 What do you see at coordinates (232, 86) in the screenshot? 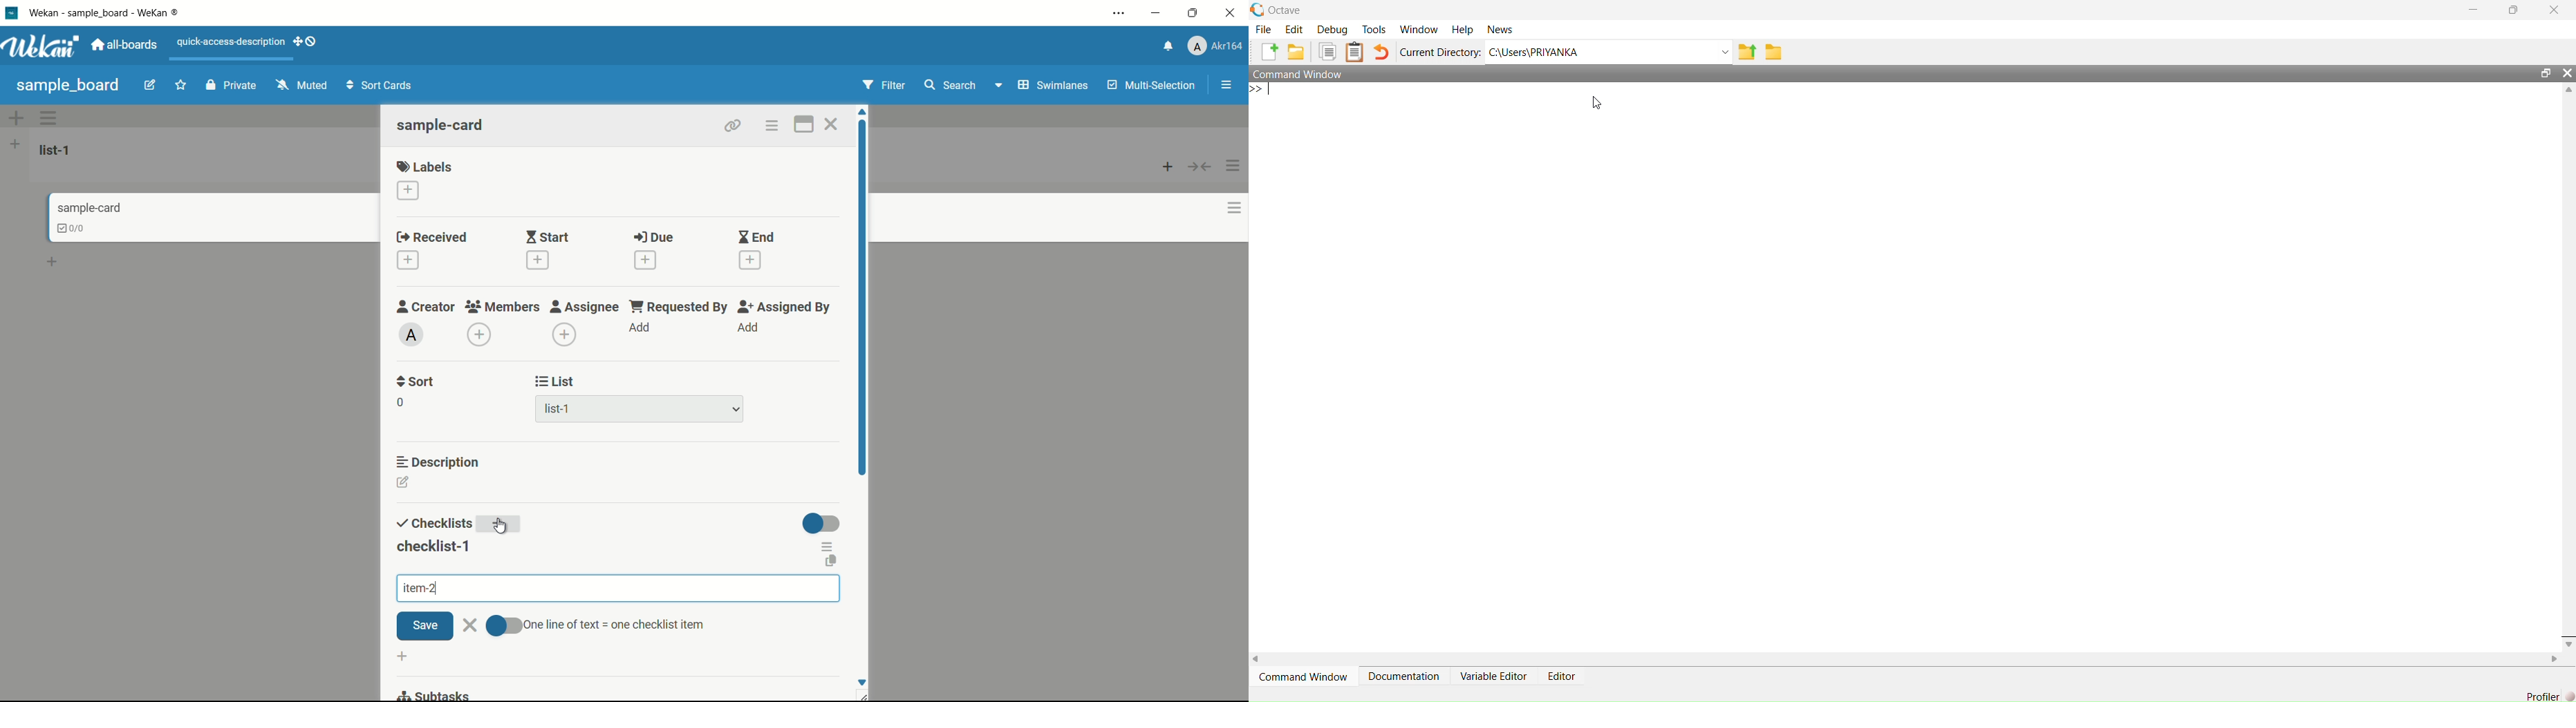
I see `private` at bounding box center [232, 86].